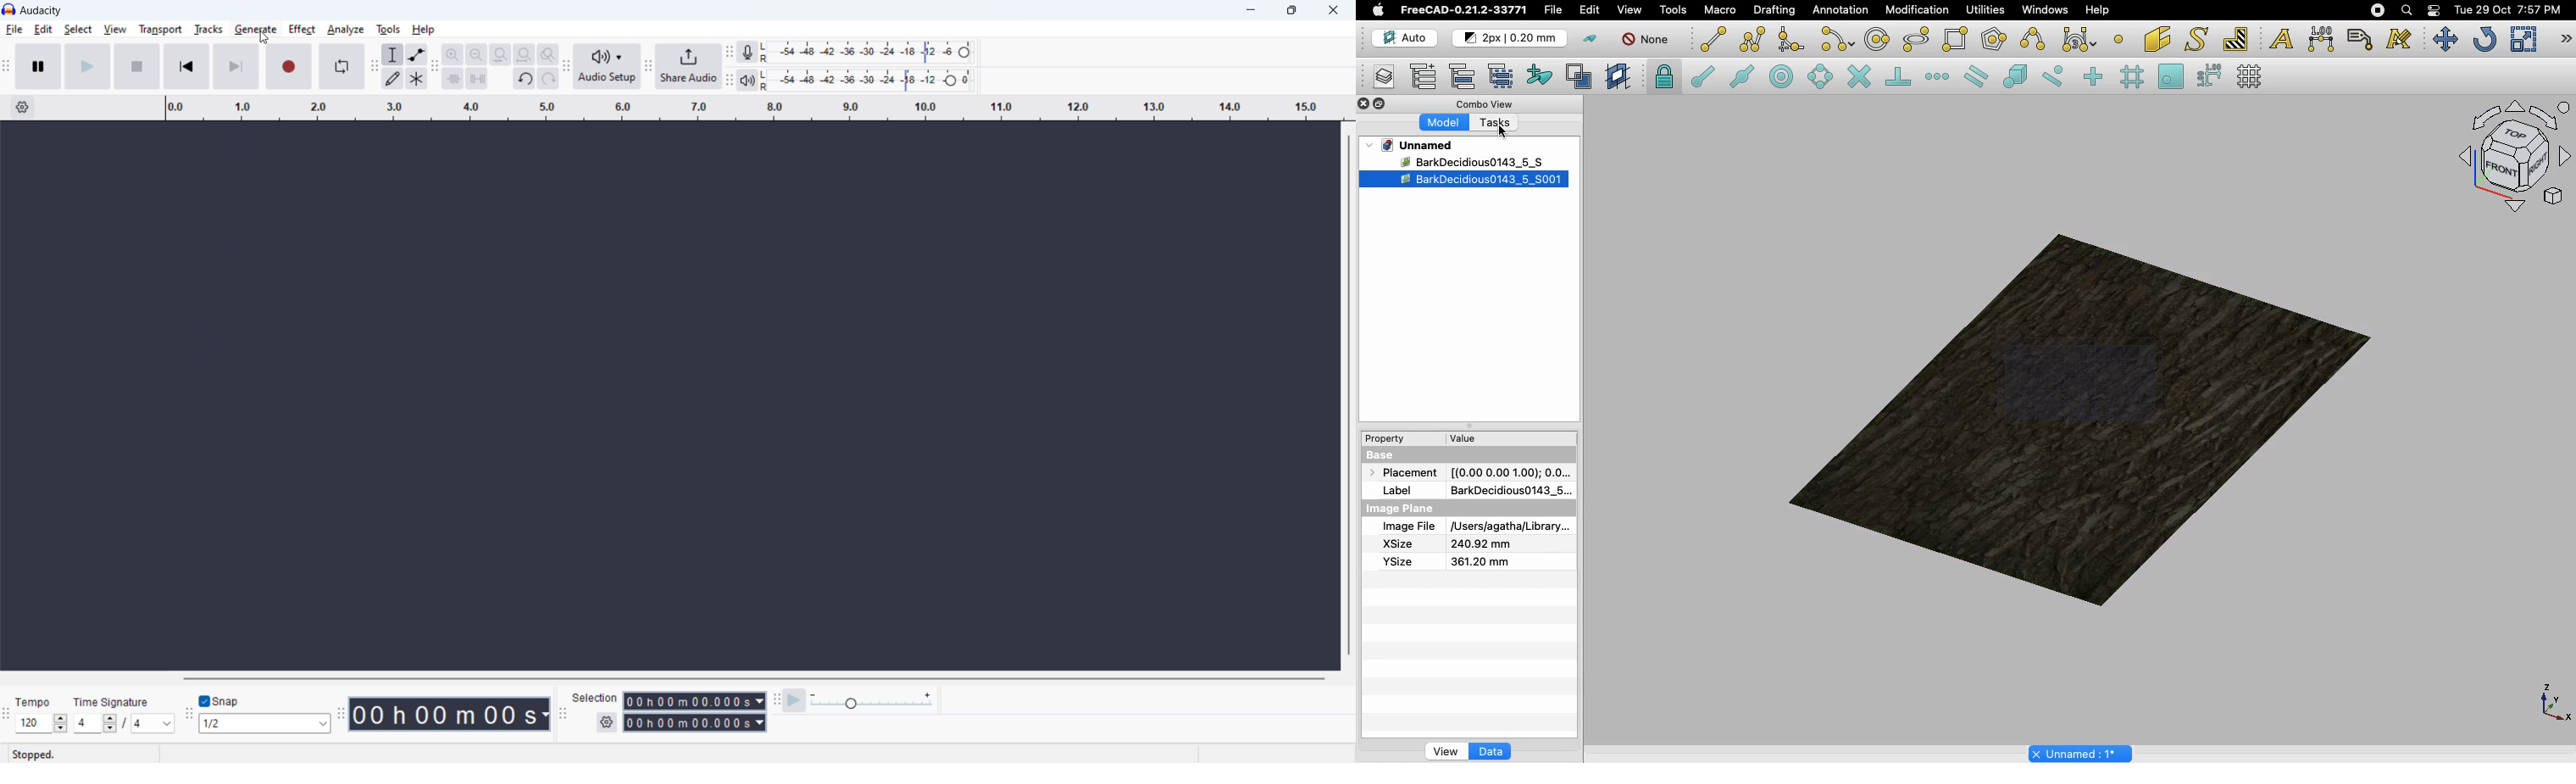 This screenshot has width=2576, height=784. What do you see at coordinates (1673, 10) in the screenshot?
I see `Tools` at bounding box center [1673, 10].